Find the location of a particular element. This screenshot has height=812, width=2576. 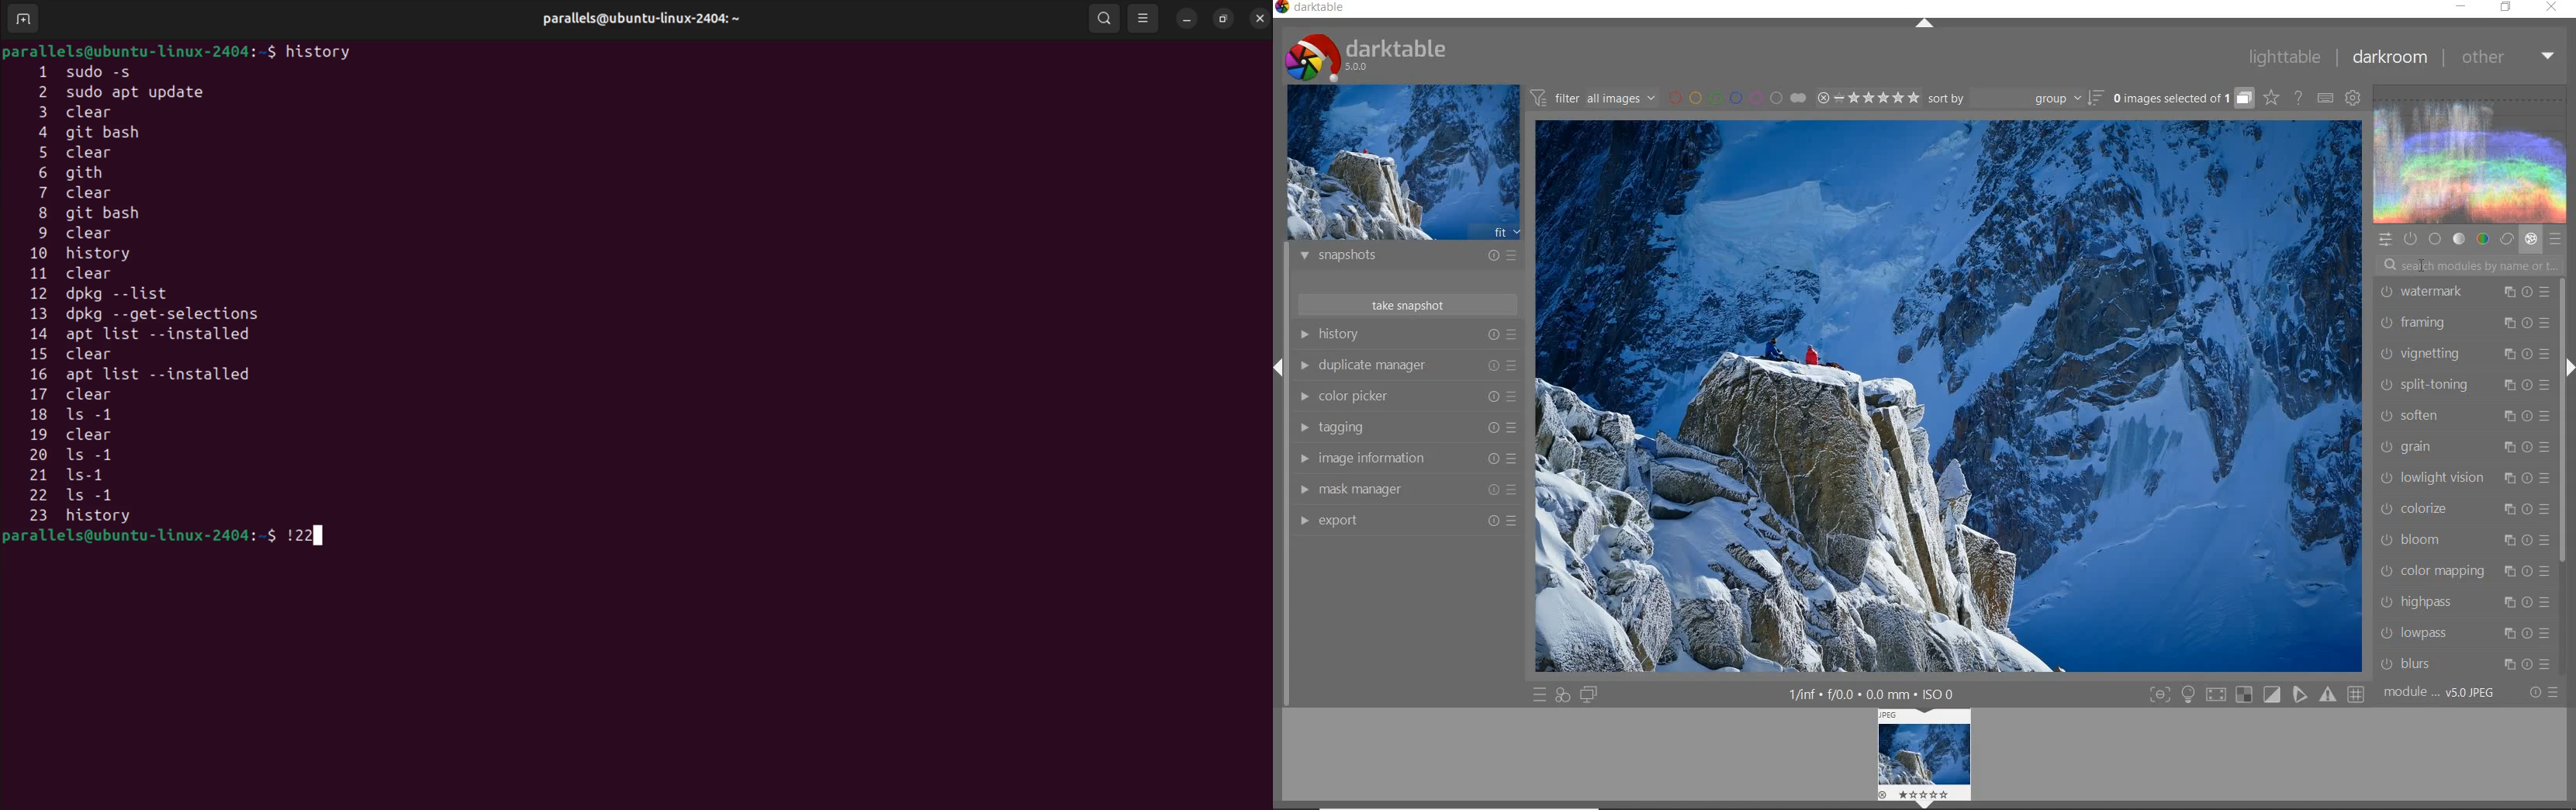

vignetting is located at coordinates (2463, 356).